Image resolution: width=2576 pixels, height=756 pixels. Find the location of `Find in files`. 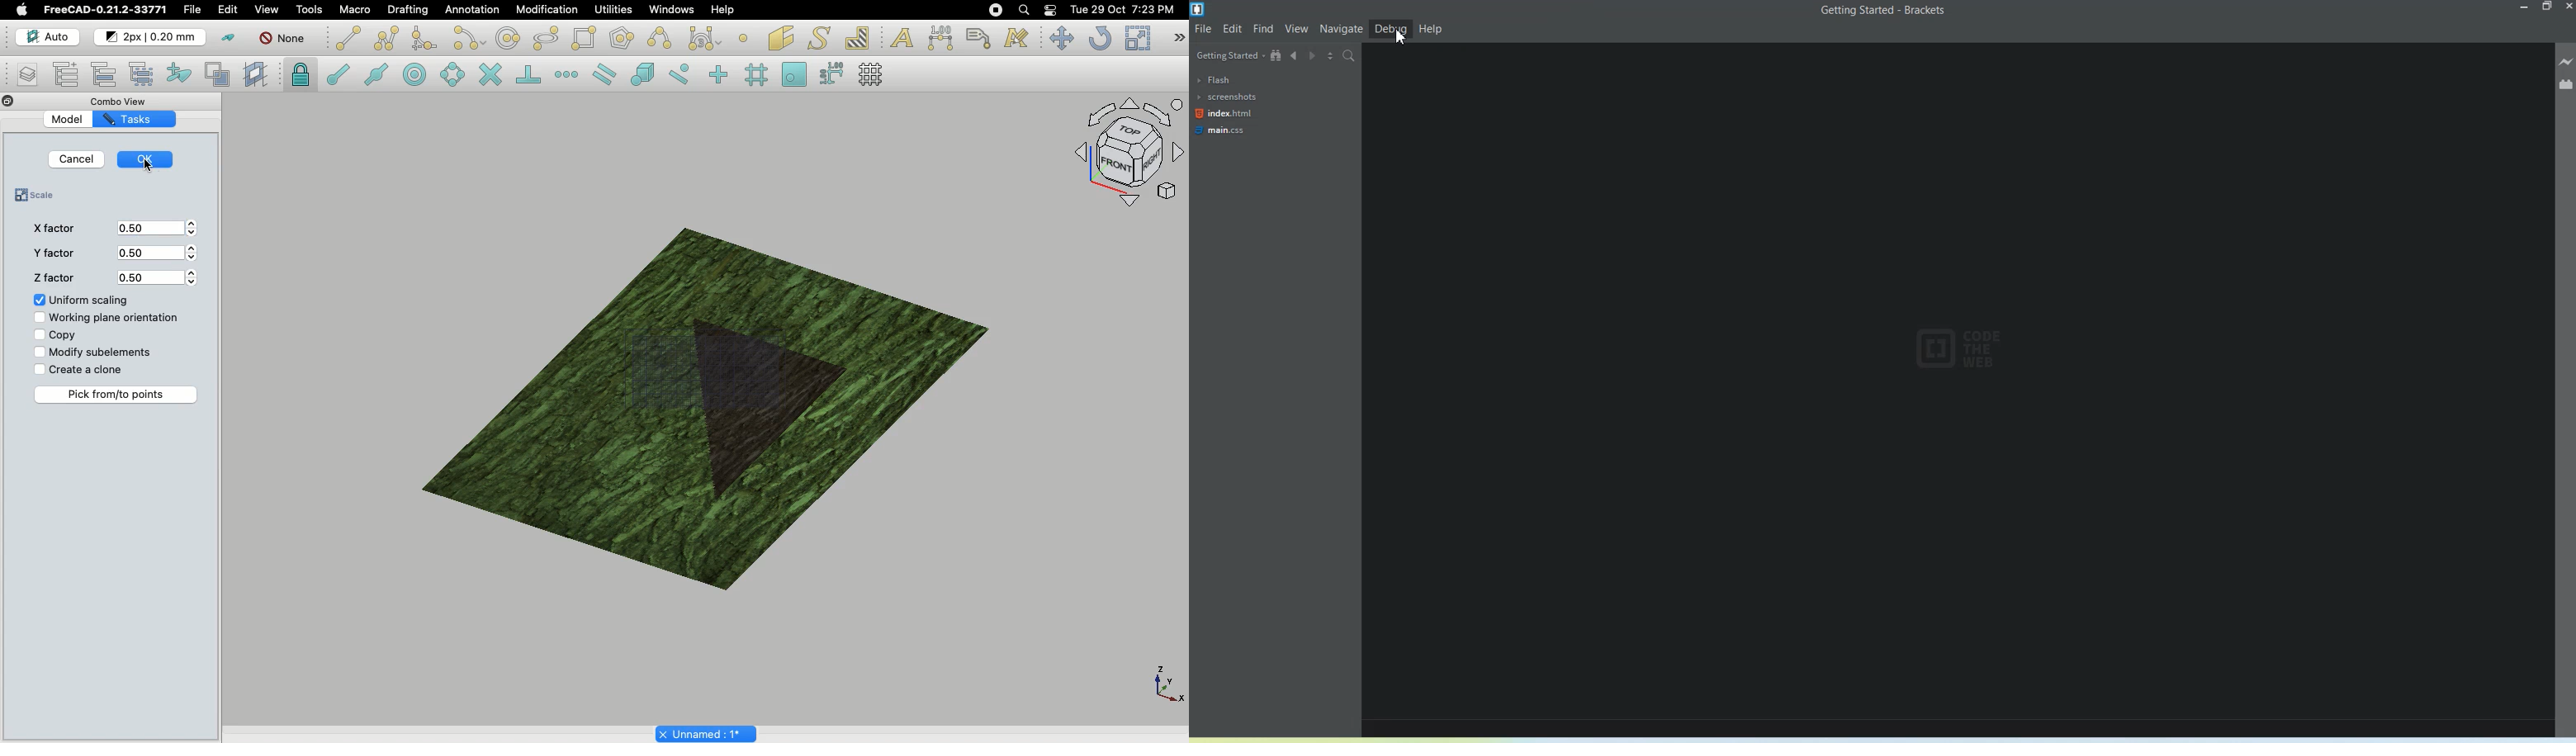

Find in files is located at coordinates (1349, 56).